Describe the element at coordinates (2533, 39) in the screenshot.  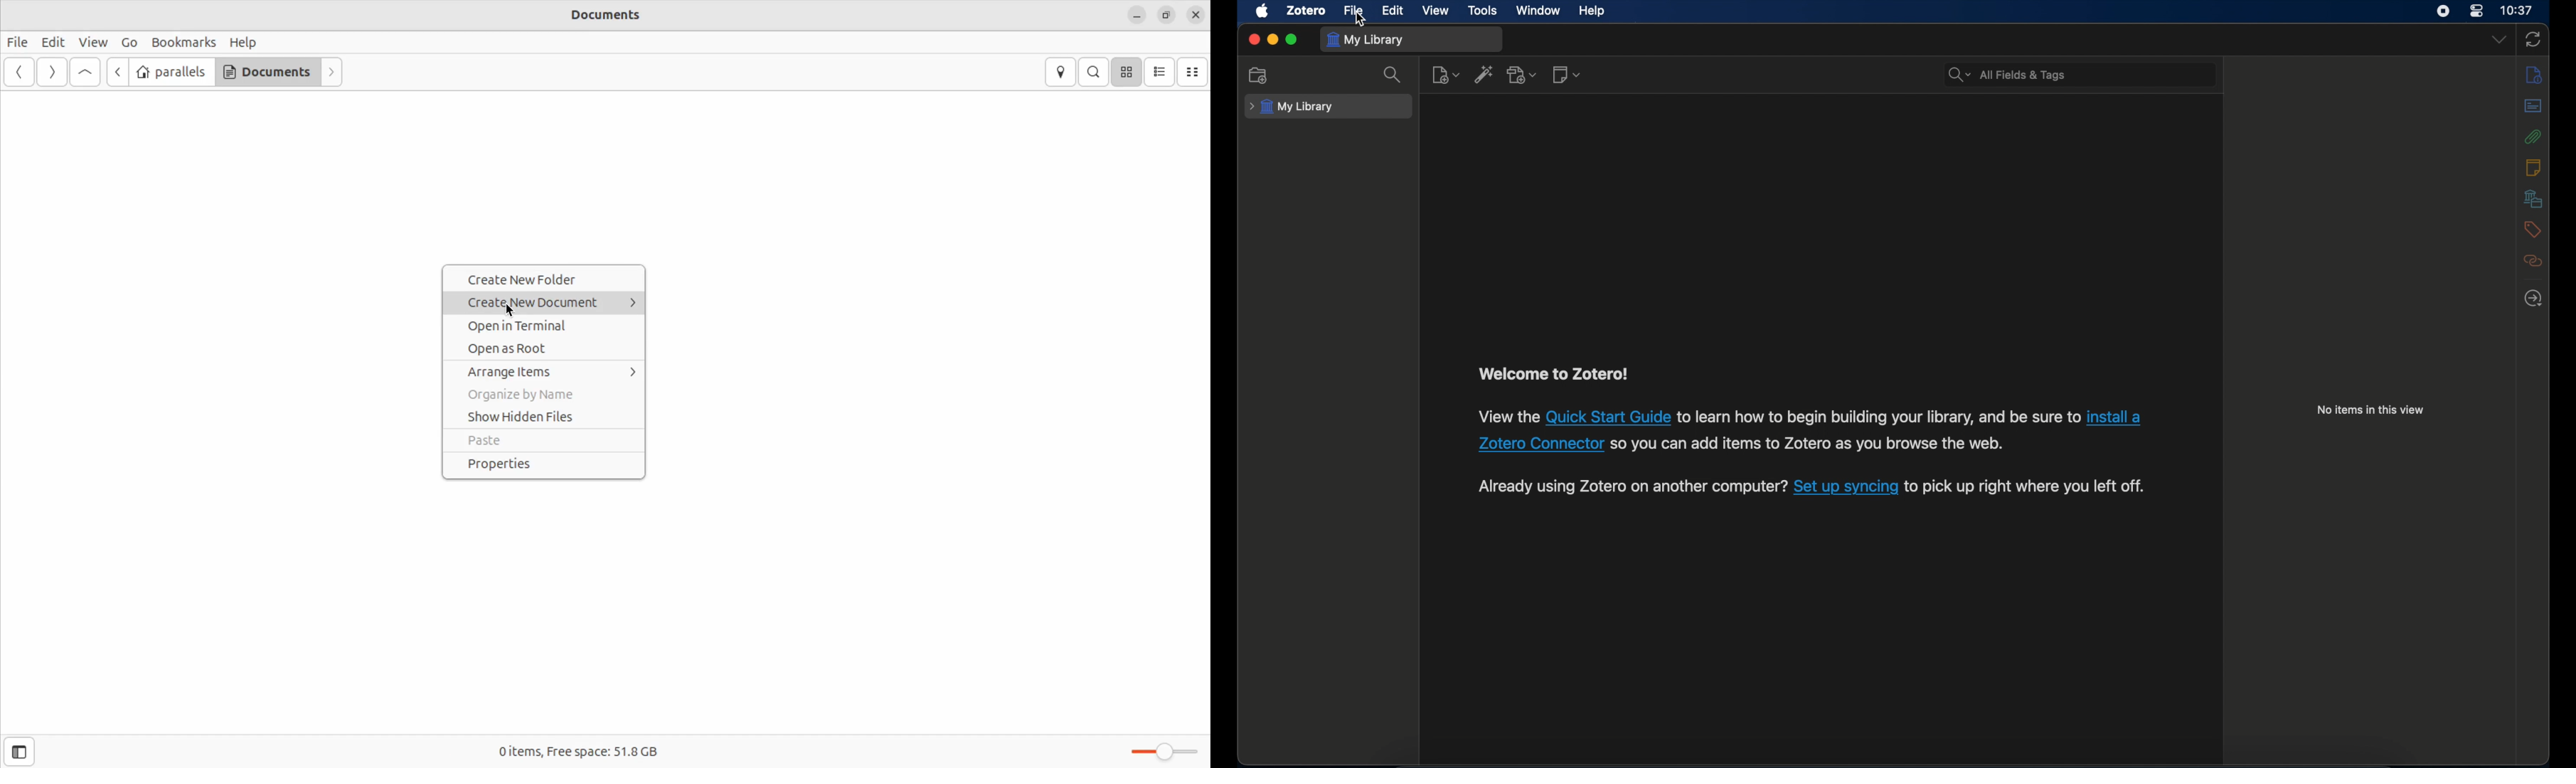
I see `sync` at that location.